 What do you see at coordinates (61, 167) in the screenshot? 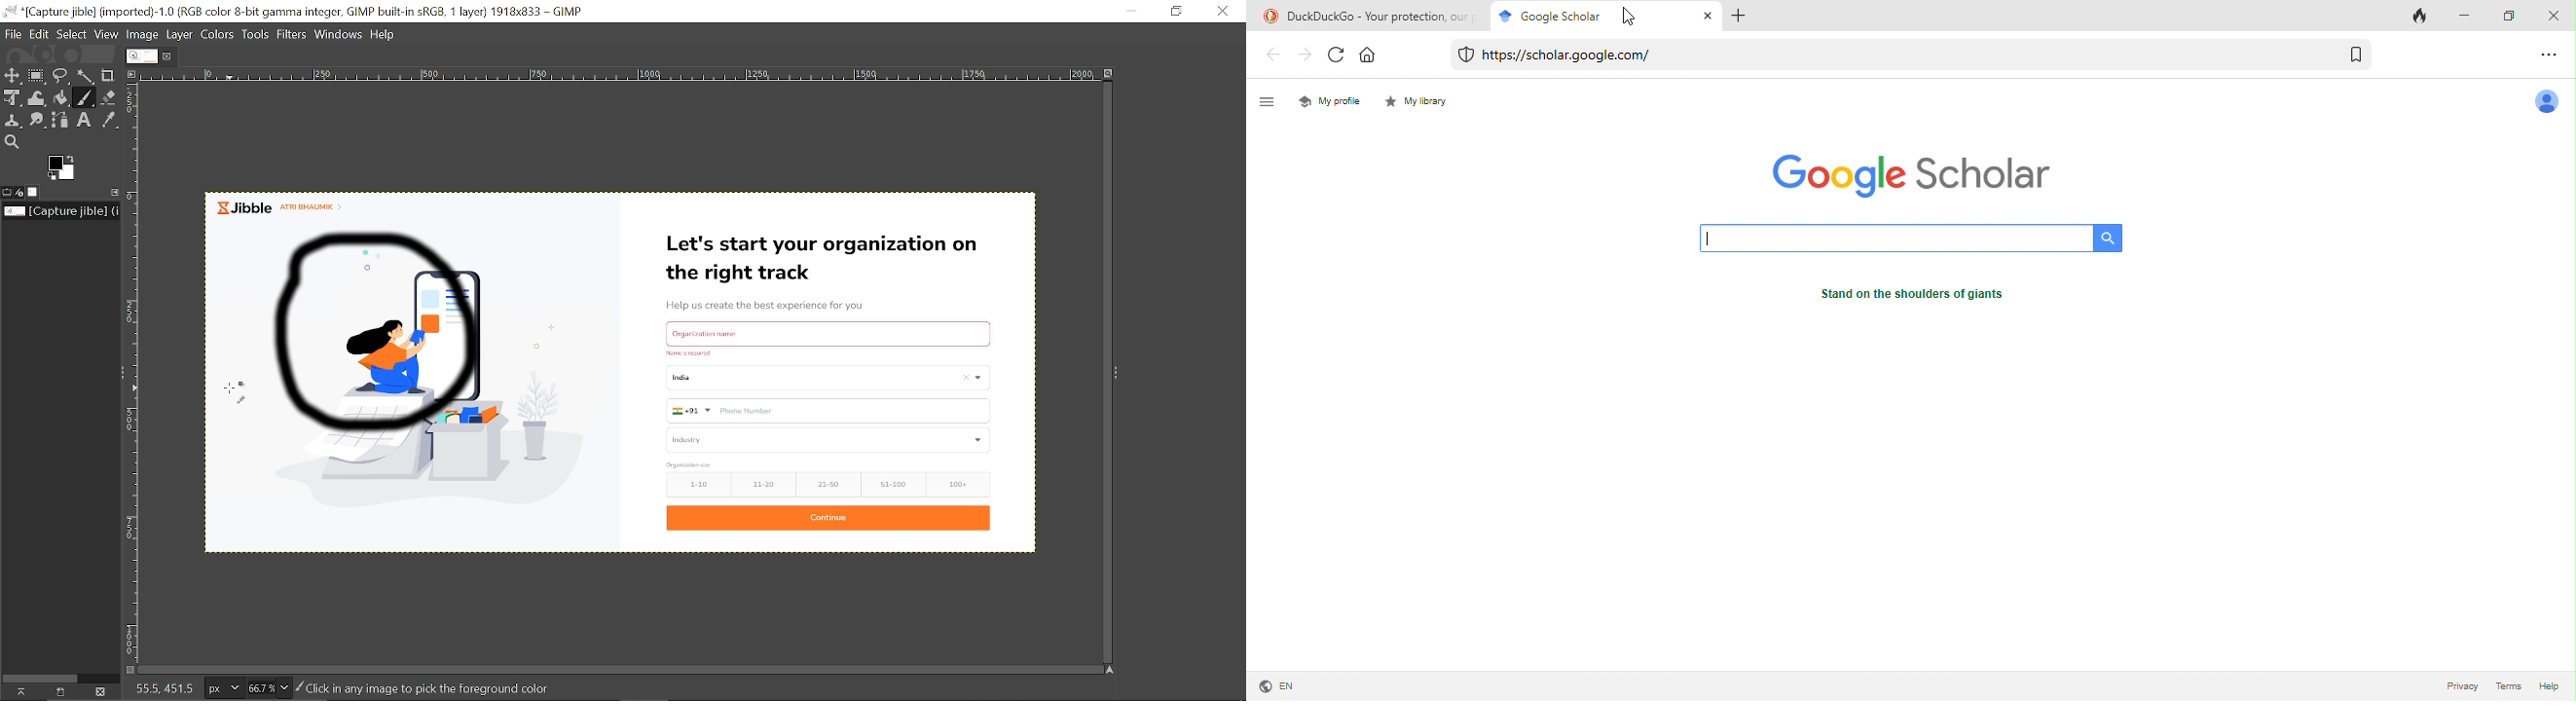
I see `The active foreground color` at bounding box center [61, 167].